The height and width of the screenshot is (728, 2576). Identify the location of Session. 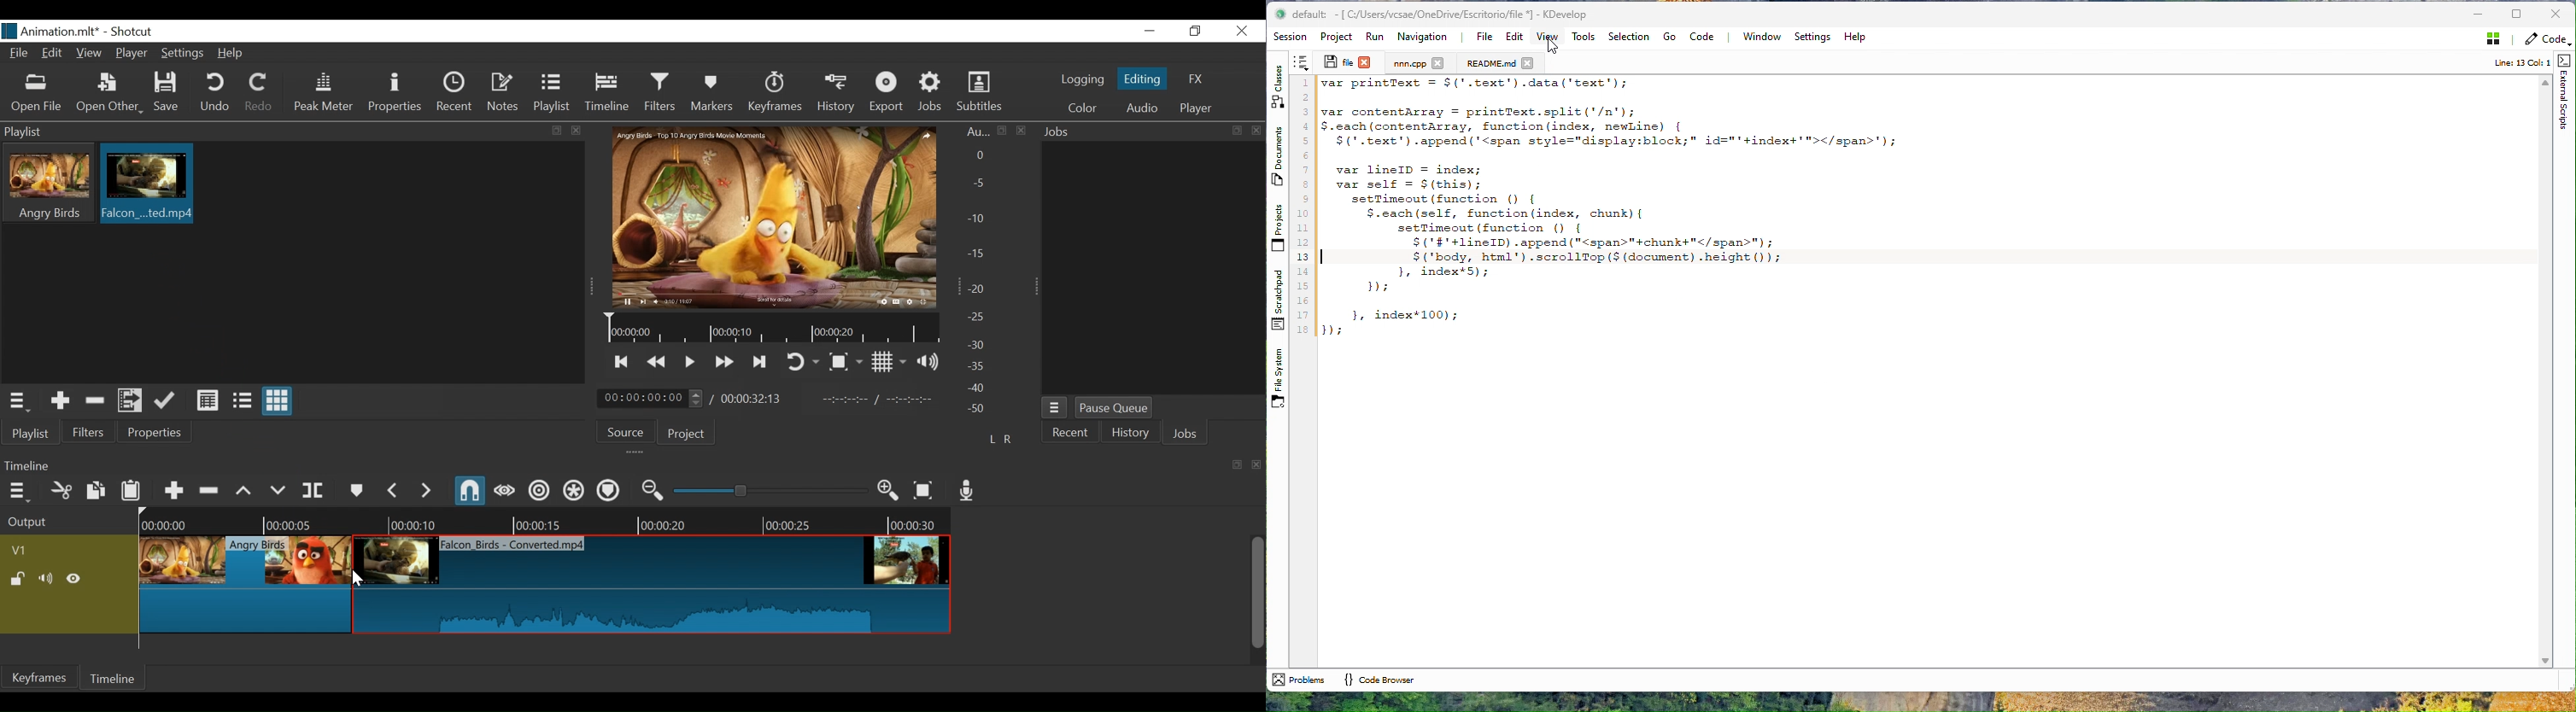
(1292, 38).